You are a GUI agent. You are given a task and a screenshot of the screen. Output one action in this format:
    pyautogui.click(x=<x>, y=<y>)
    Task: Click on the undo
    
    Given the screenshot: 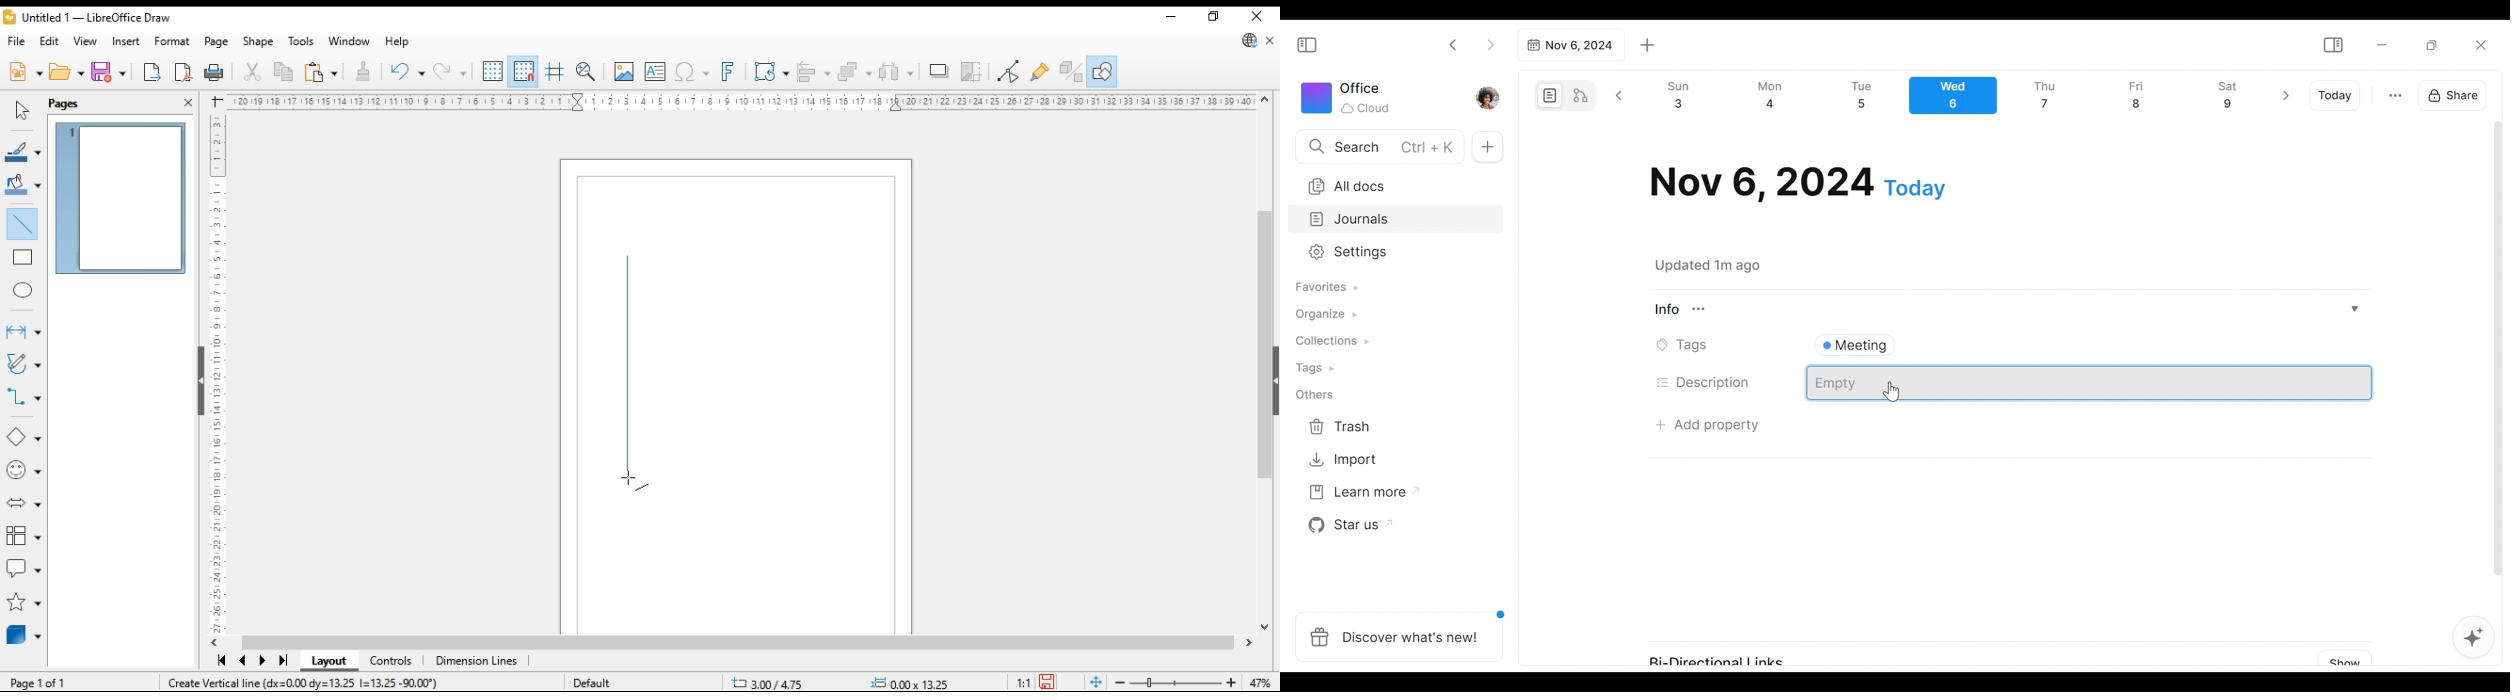 What is the action you would take?
    pyautogui.click(x=452, y=72)
    